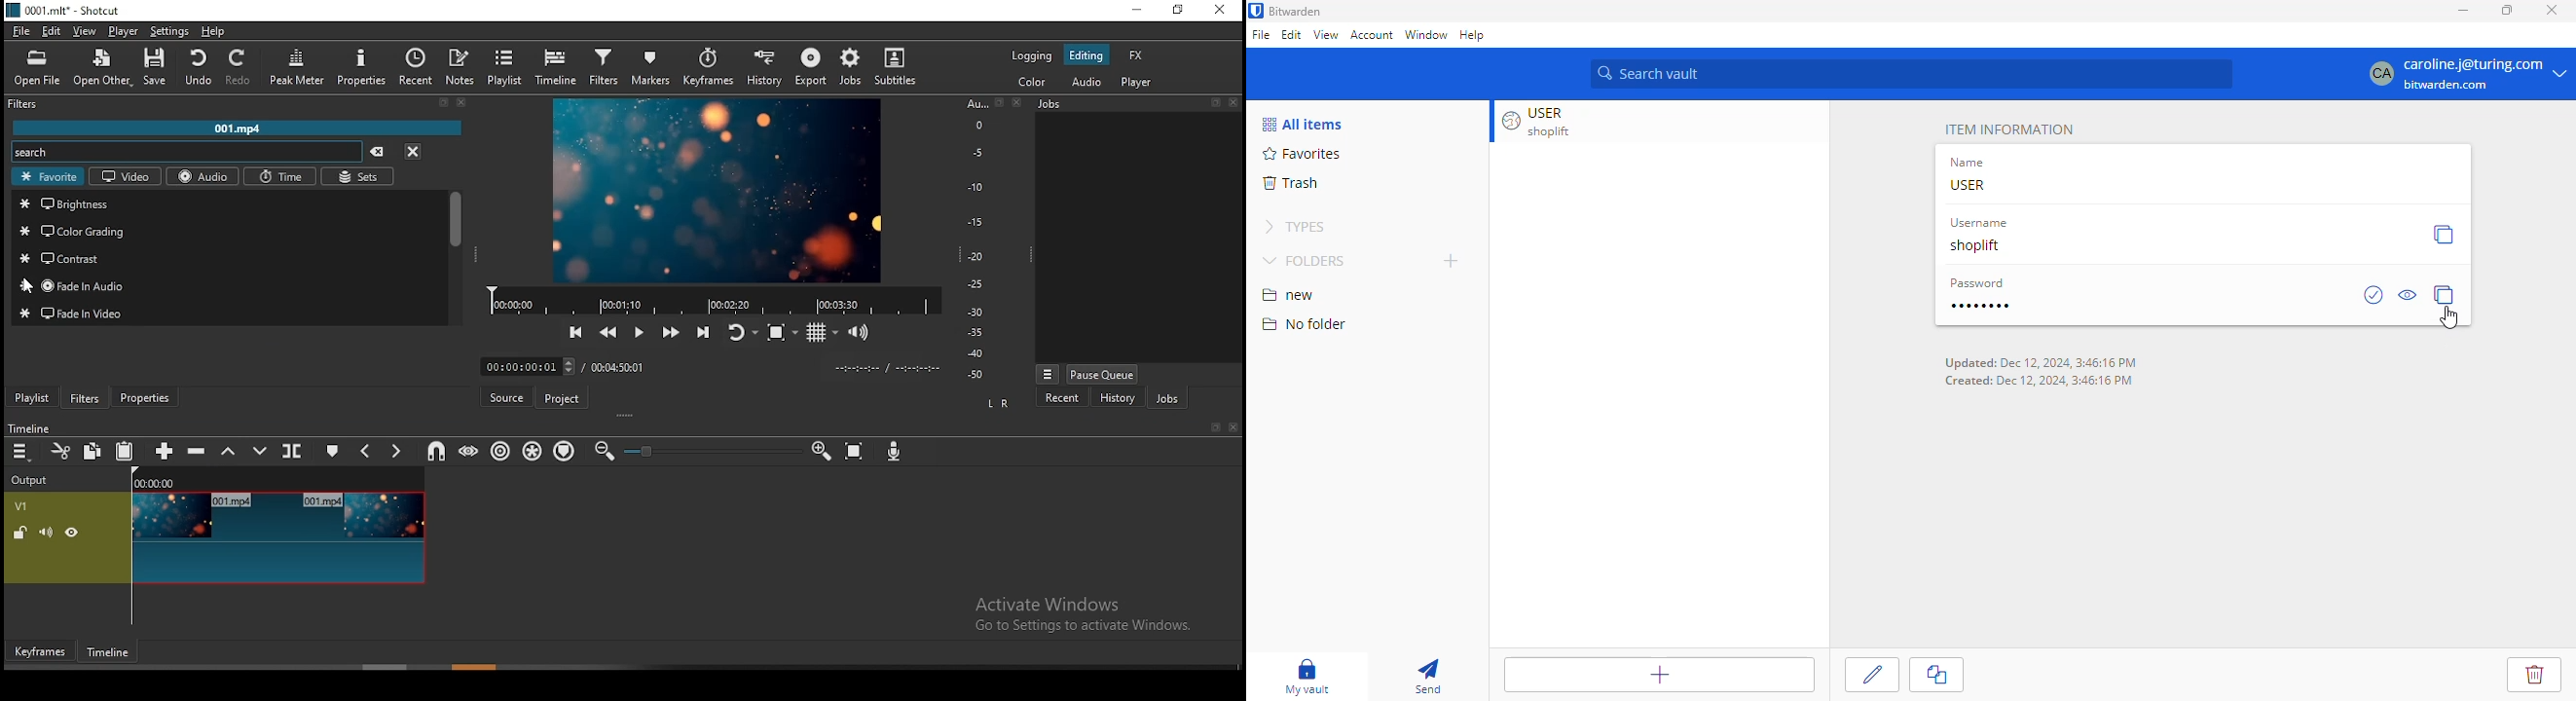  I want to click on favorites, so click(47, 176).